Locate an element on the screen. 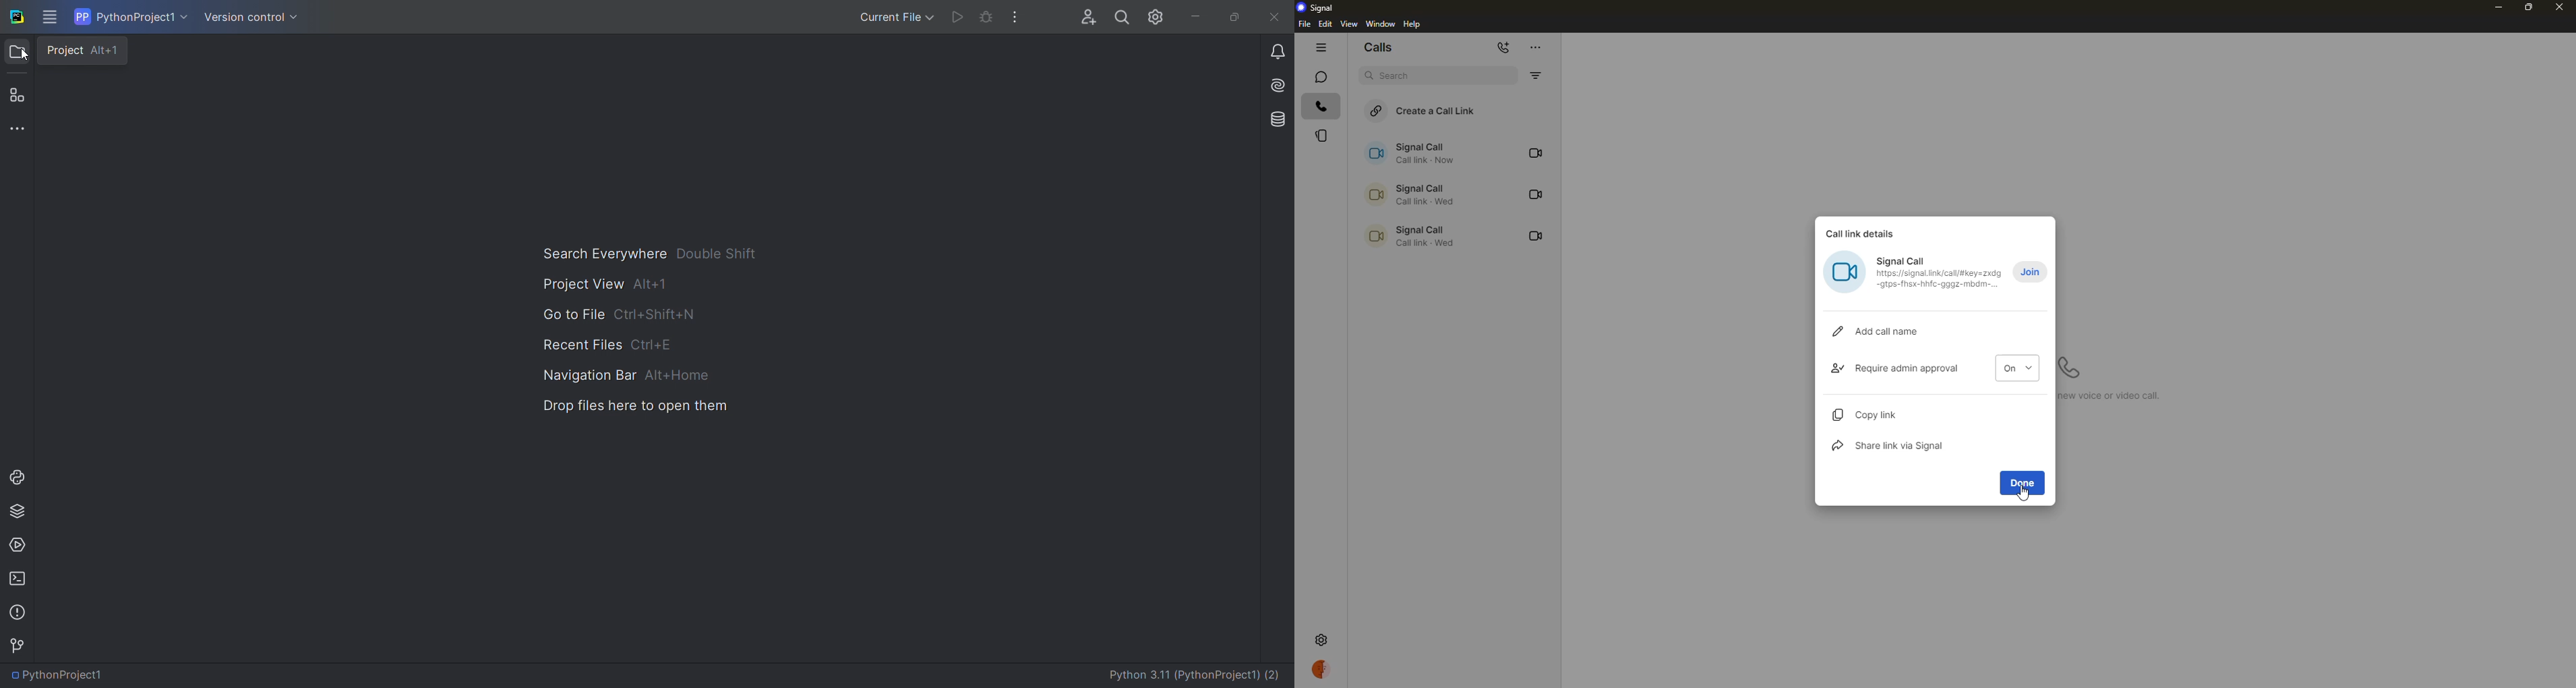 The width and height of the screenshot is (2576, 700). Python 3.11 (PythonProject1)(2) is located at coordinates (1189, 672).